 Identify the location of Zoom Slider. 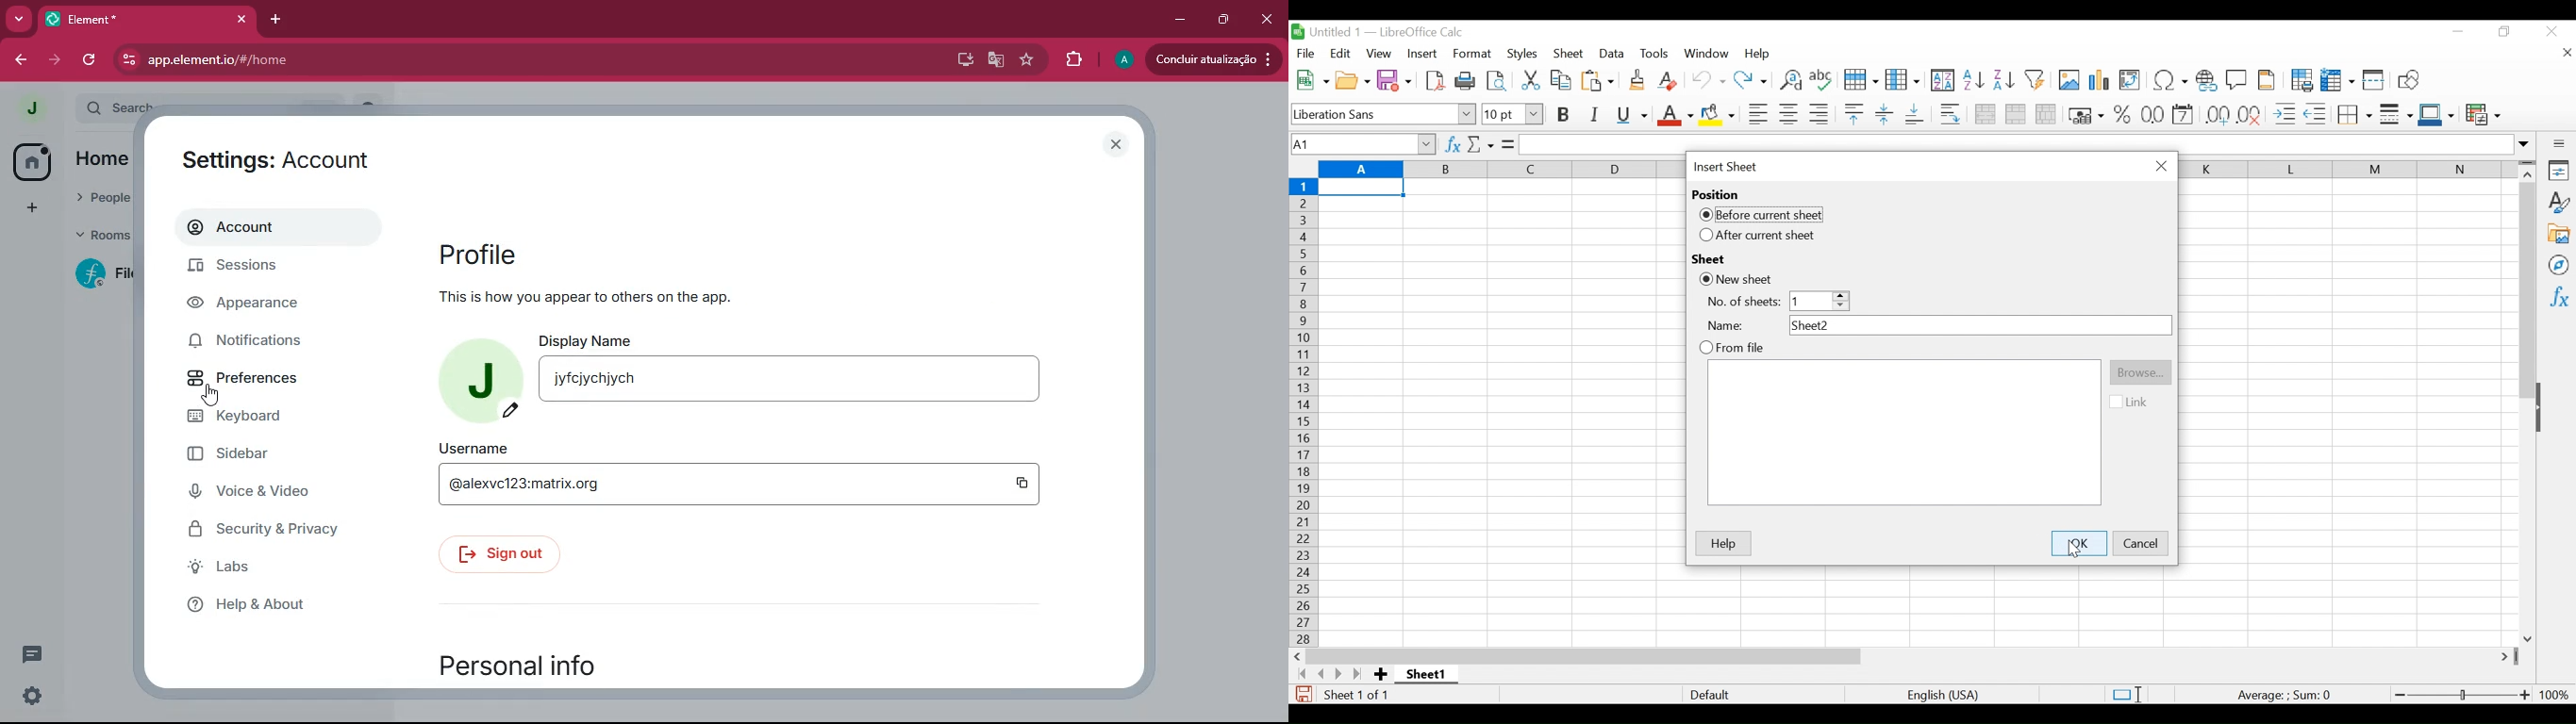
(2460, 692).